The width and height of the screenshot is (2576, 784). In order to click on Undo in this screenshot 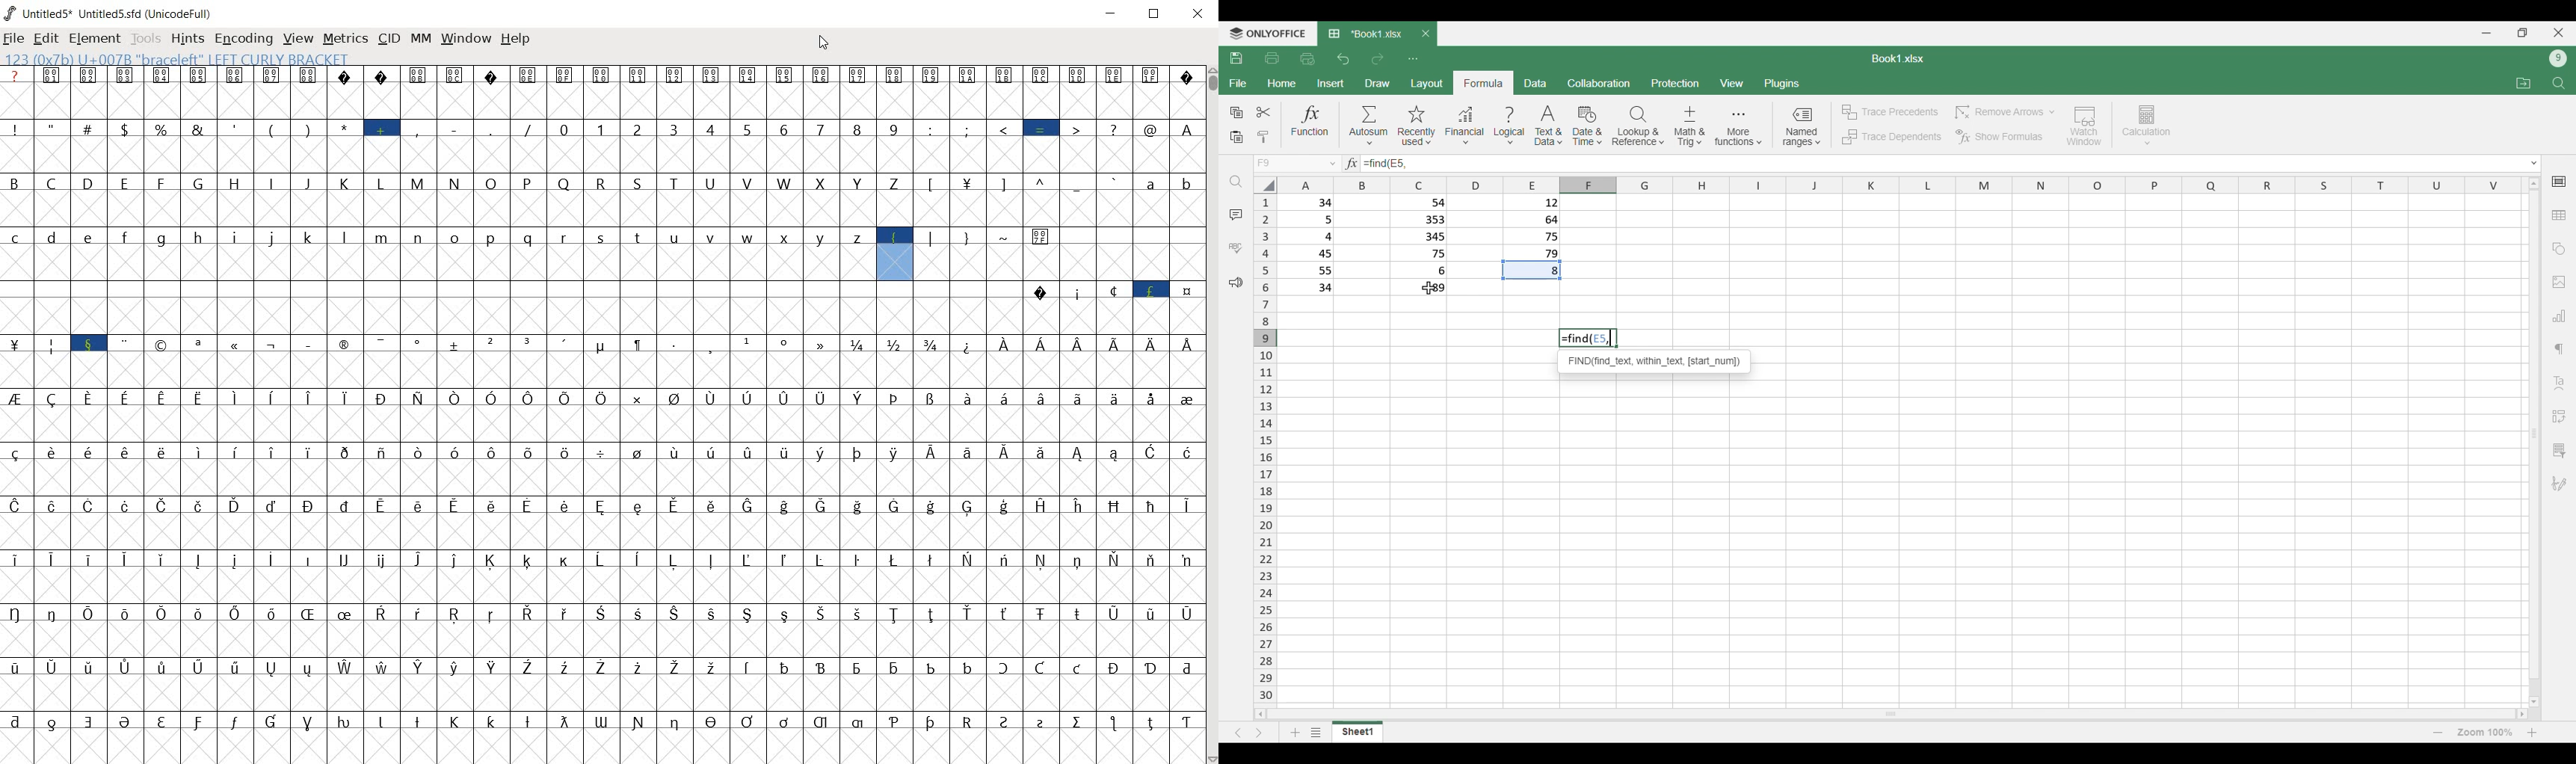, I will do `click(1344, 59)`.